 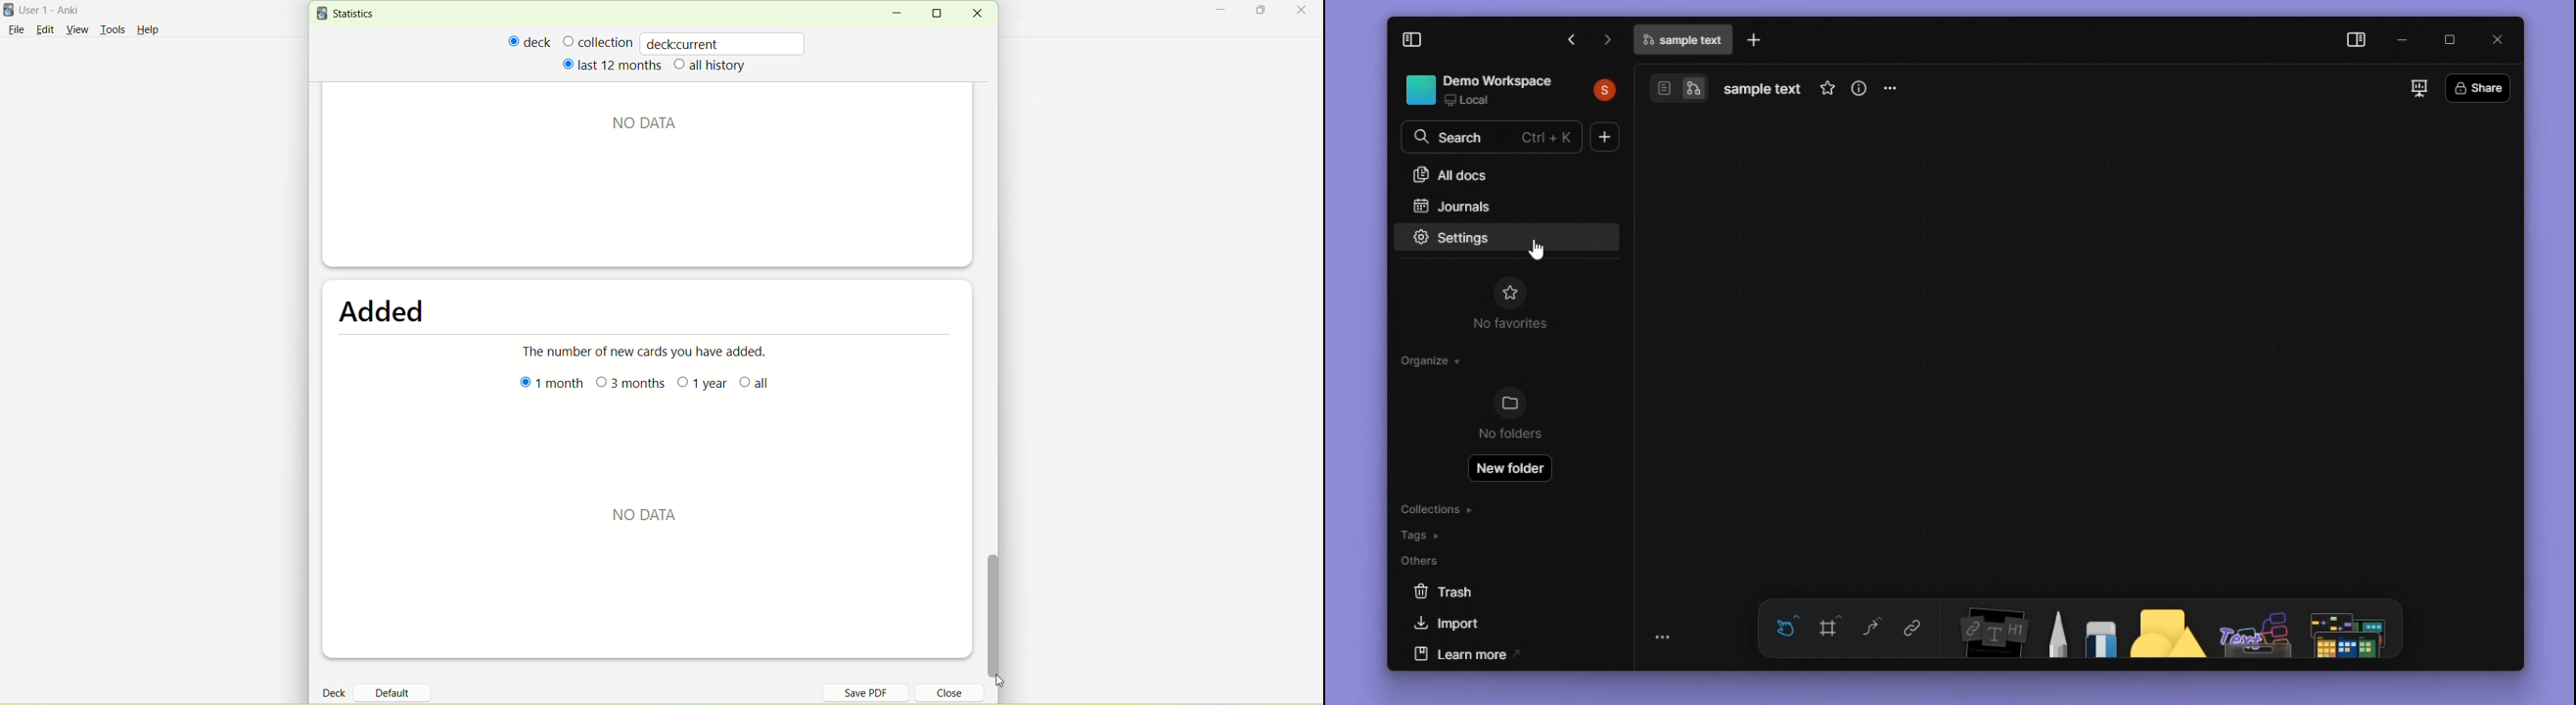 What do you see at coordinates (2052, 629) in the screenshot?
I see `Pen` at bounding box center [2052, 629].